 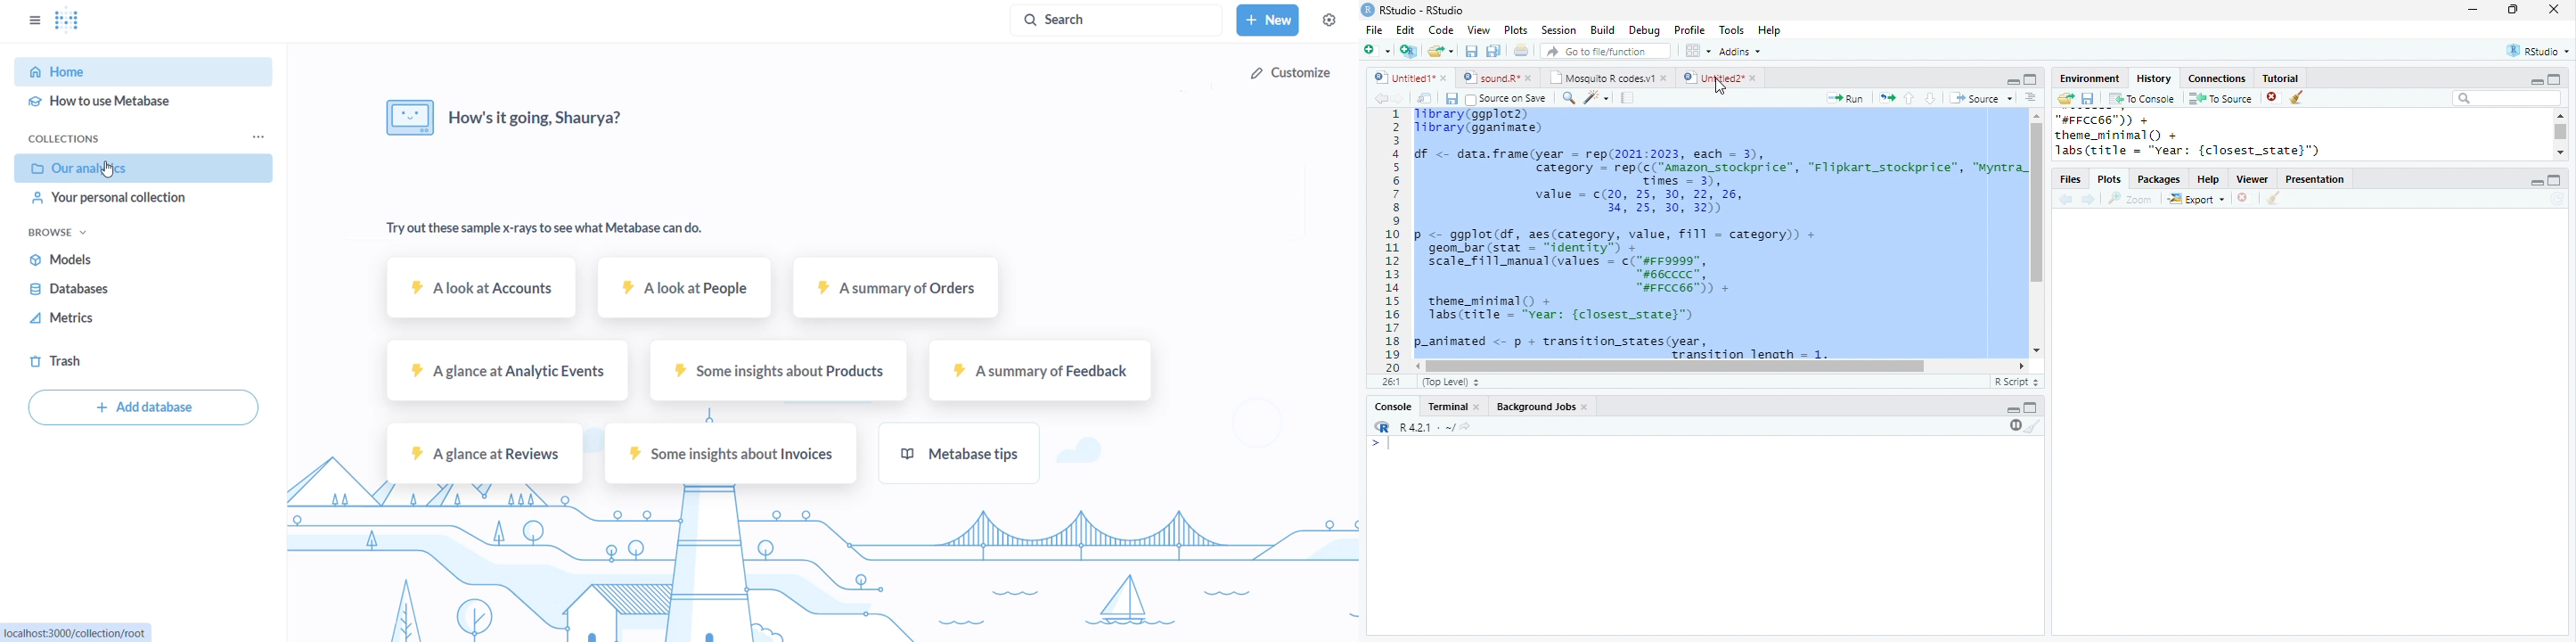 I want to click on minimize, so click(x=2536, y=81).